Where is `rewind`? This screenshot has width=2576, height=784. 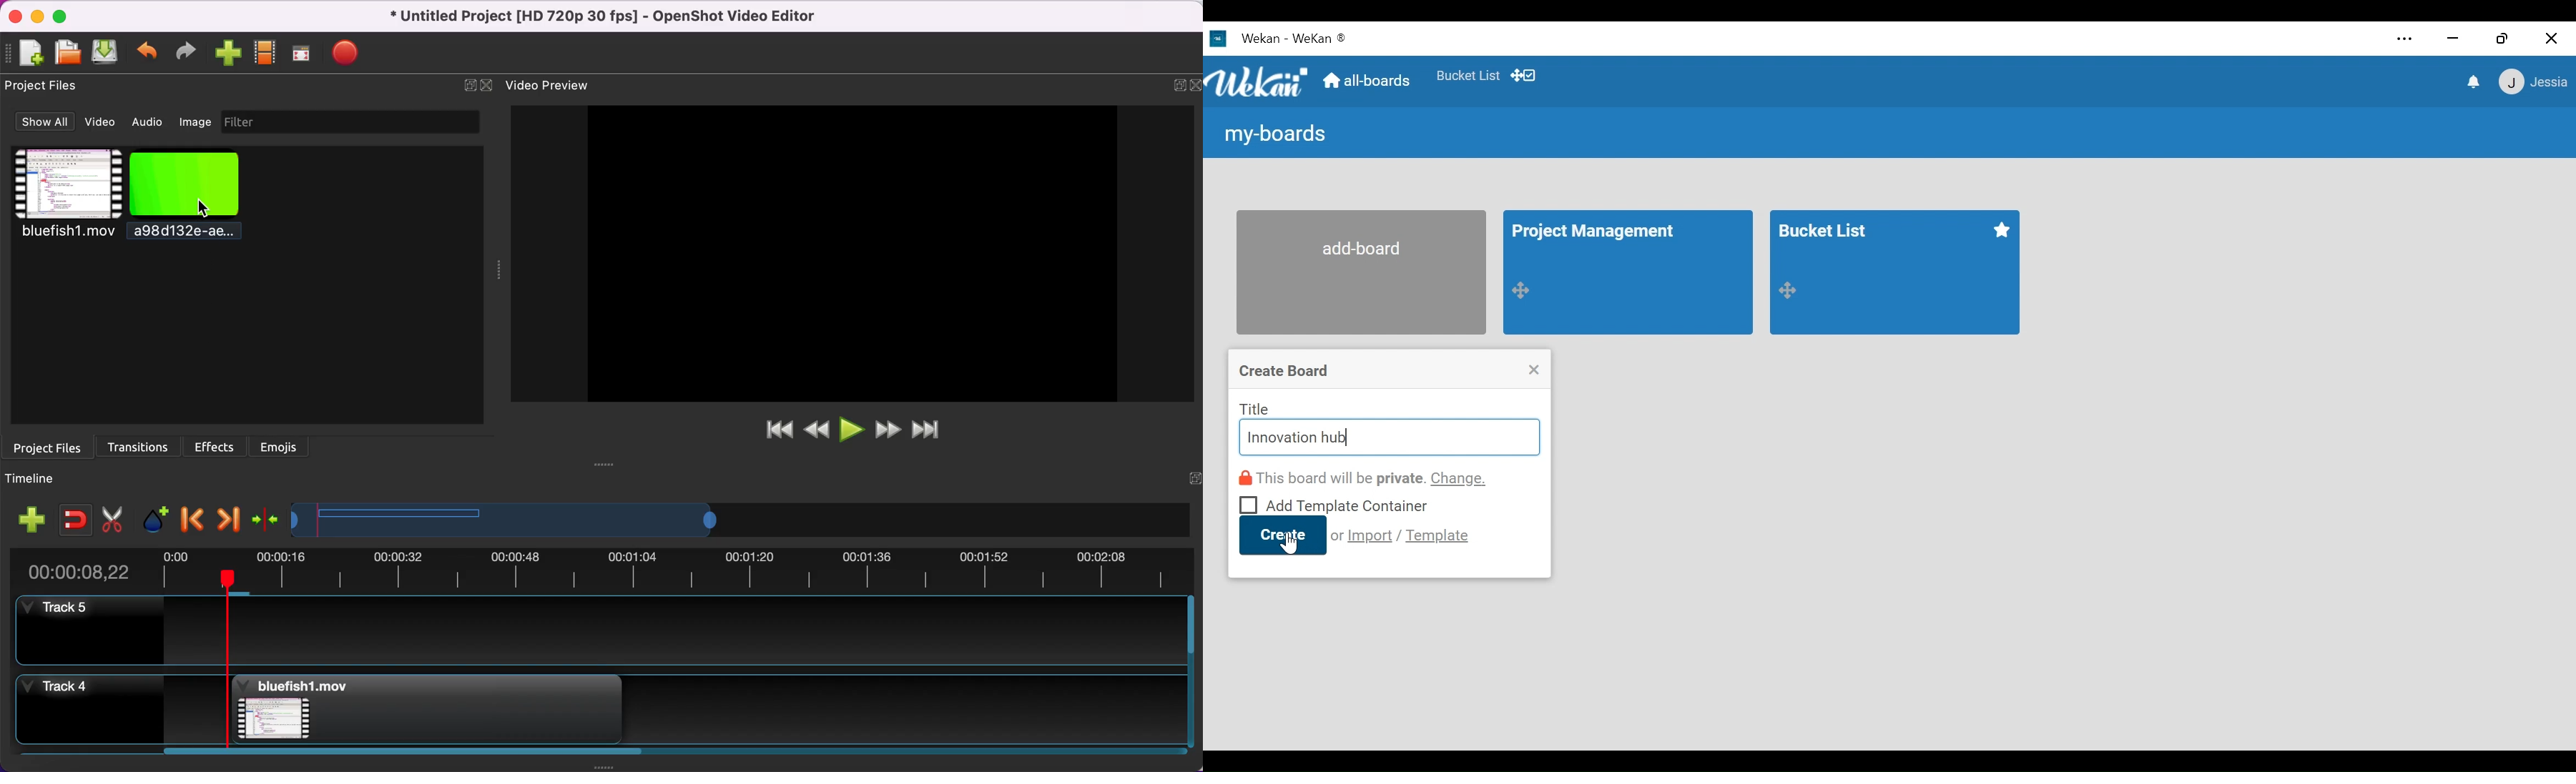 rewind is located at coordinates (817, 430).